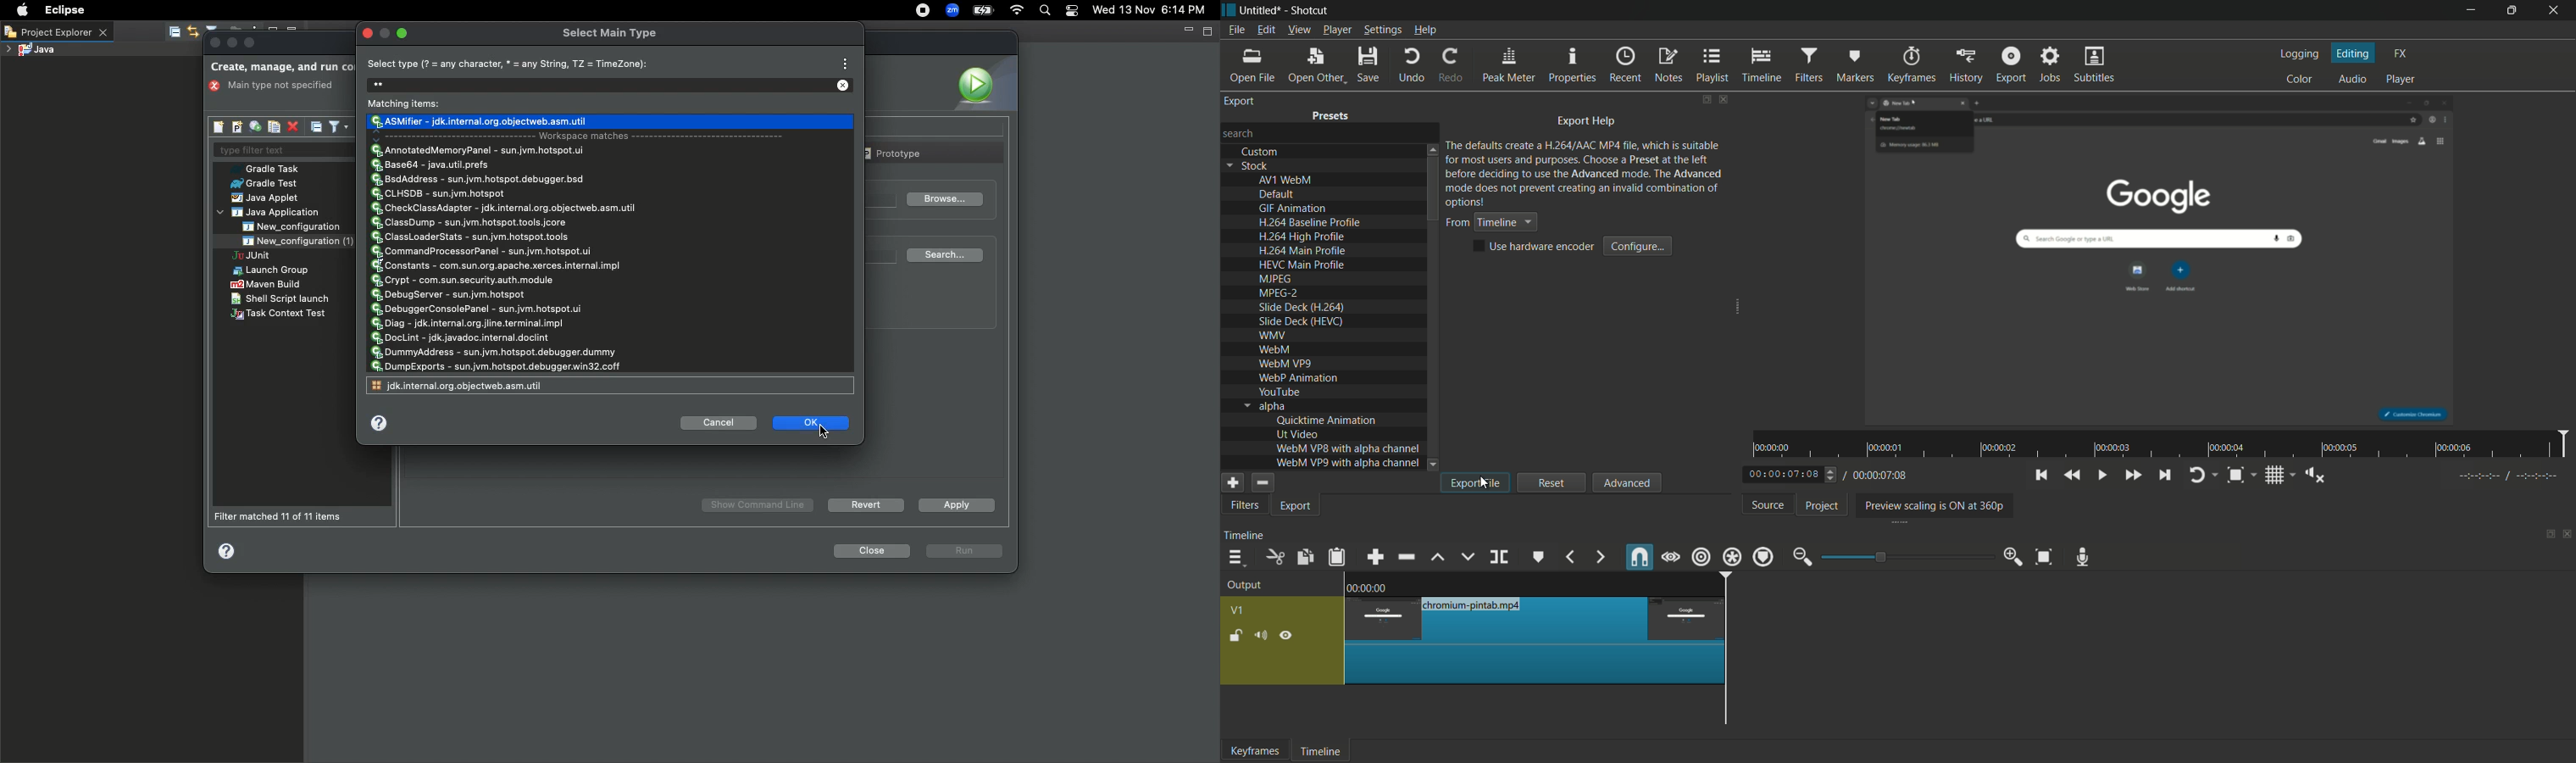 This screenshot has width=2576, height=784. What do you see at coordinates (263, 184) in the screenshot?
I see `Grade test` at bounding box center [263, 184].